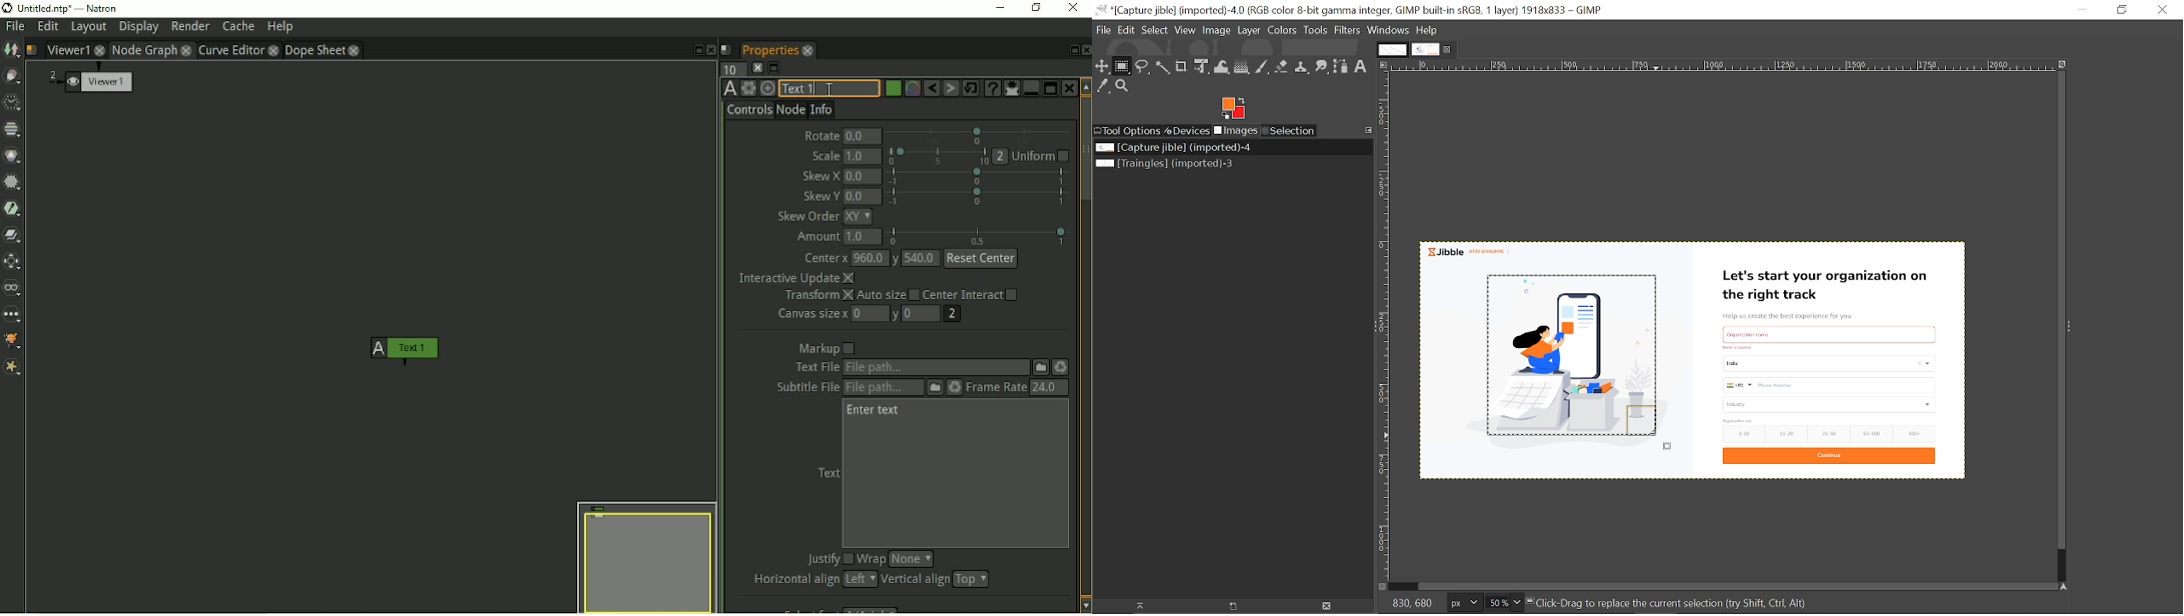 The height and width of the screenshot is (616, 2184). What do you see at coordinates (1233, 108) in the screenshot?
I see `The active foreground color` at bounding box center [1233, 108].